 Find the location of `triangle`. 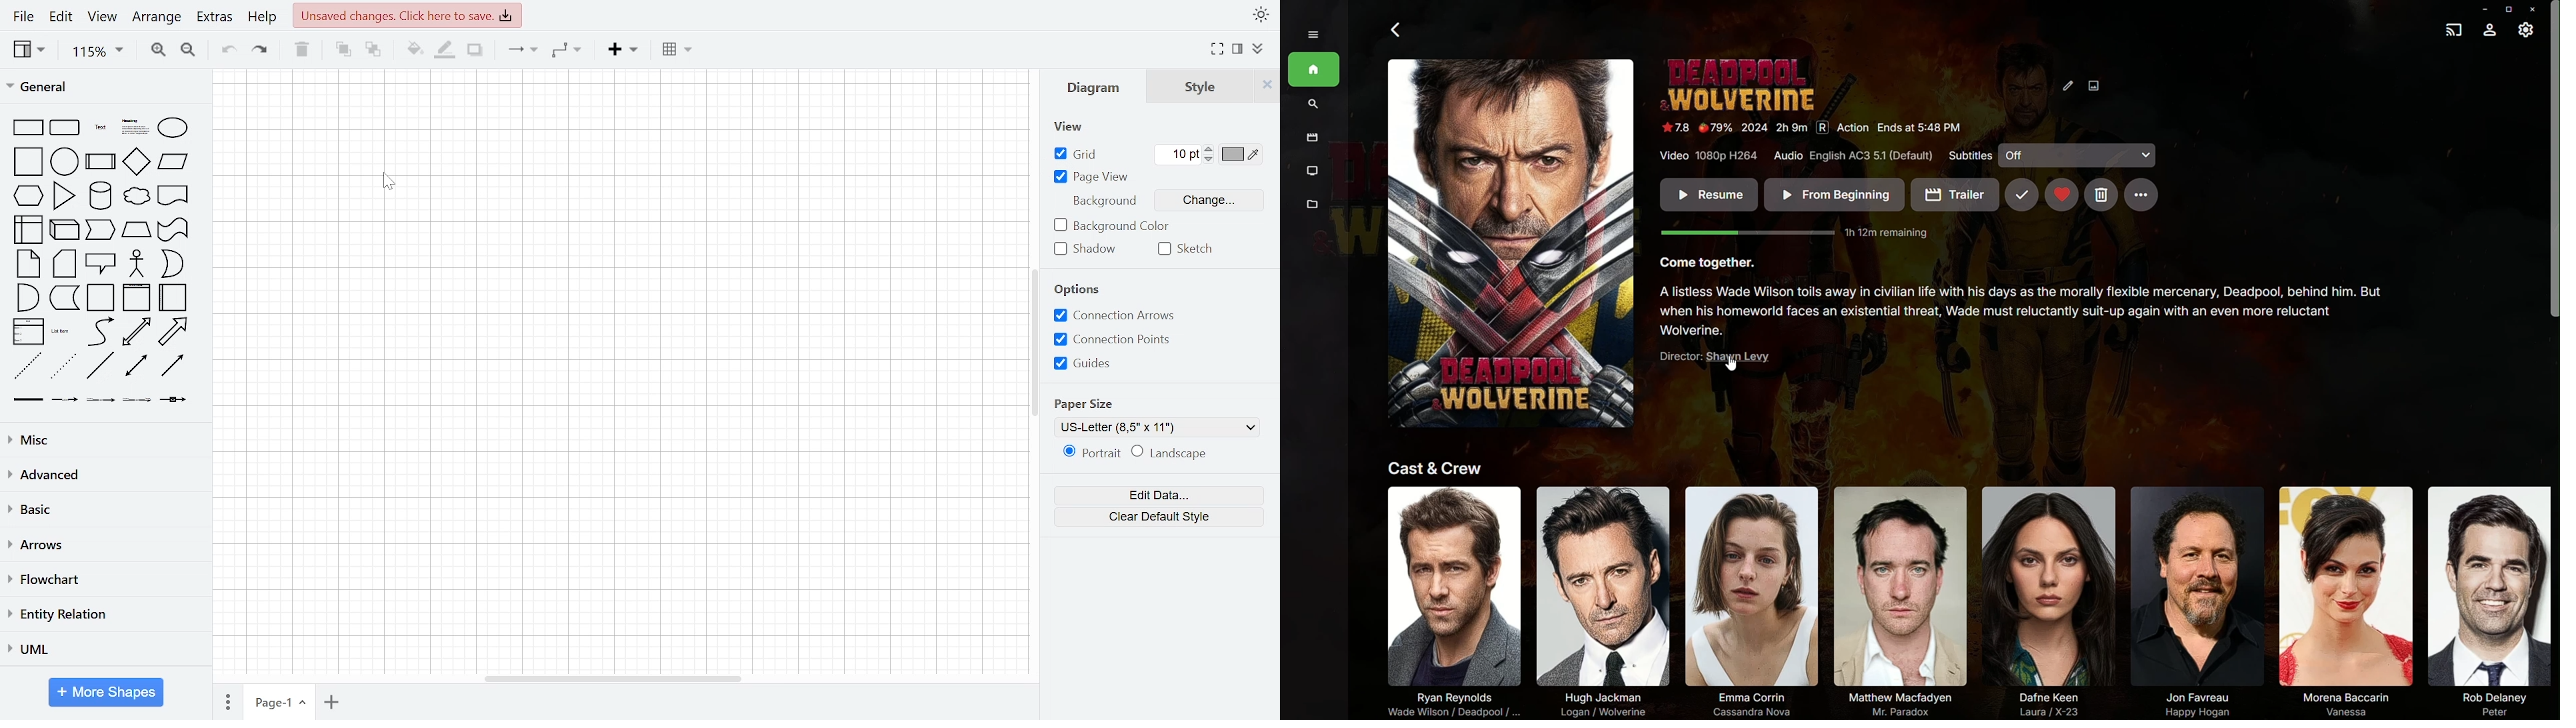

triangle is located at coordinates (63, 195).